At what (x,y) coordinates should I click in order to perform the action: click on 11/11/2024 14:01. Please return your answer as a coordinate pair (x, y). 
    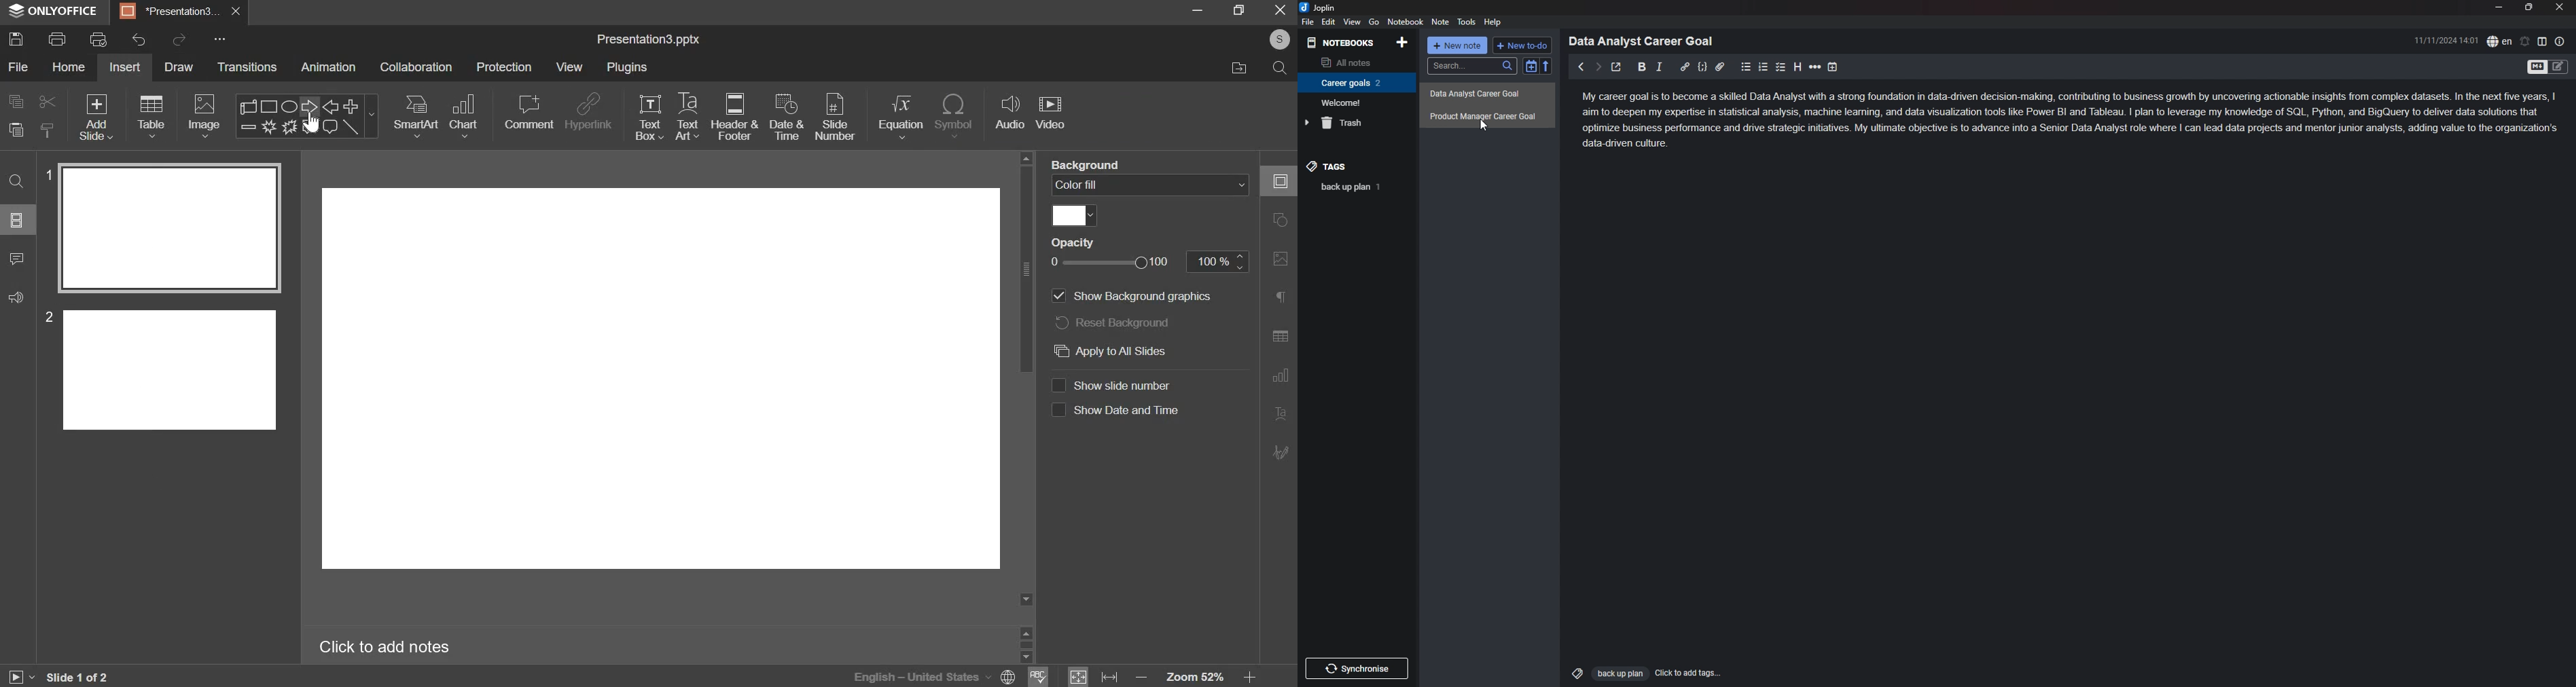
    Looking at the image, I should click on (2447, 40).